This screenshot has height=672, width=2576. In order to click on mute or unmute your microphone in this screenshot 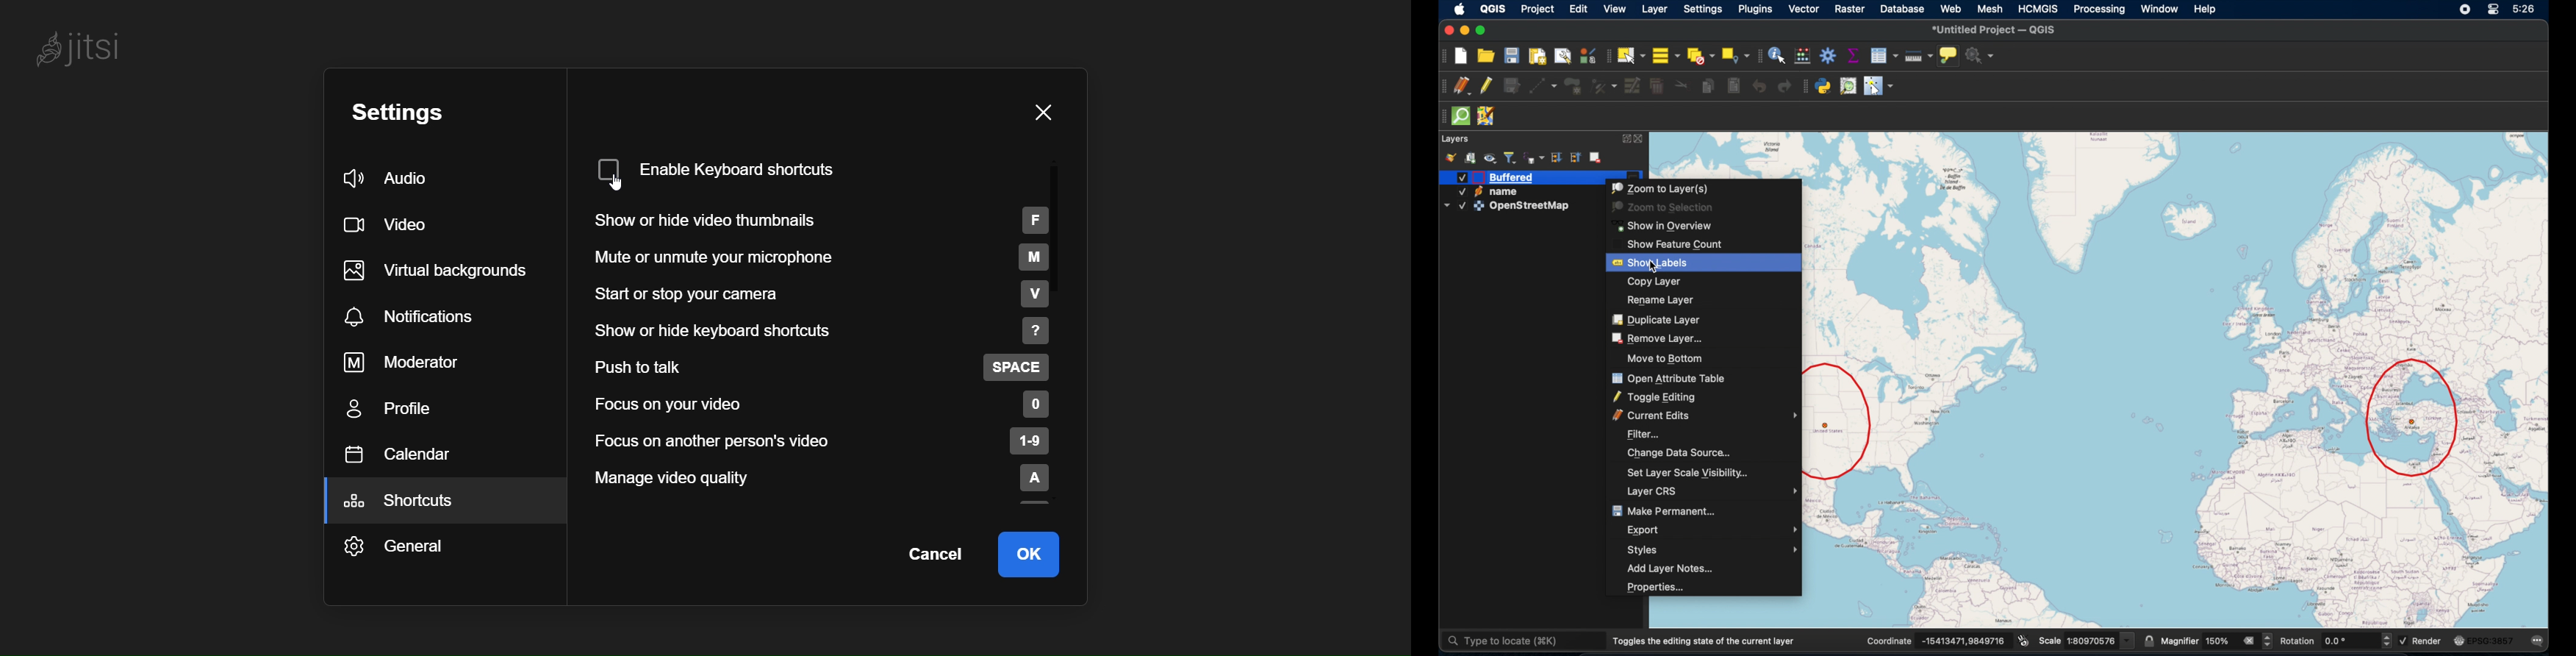, I will do `click(825, 254)`.